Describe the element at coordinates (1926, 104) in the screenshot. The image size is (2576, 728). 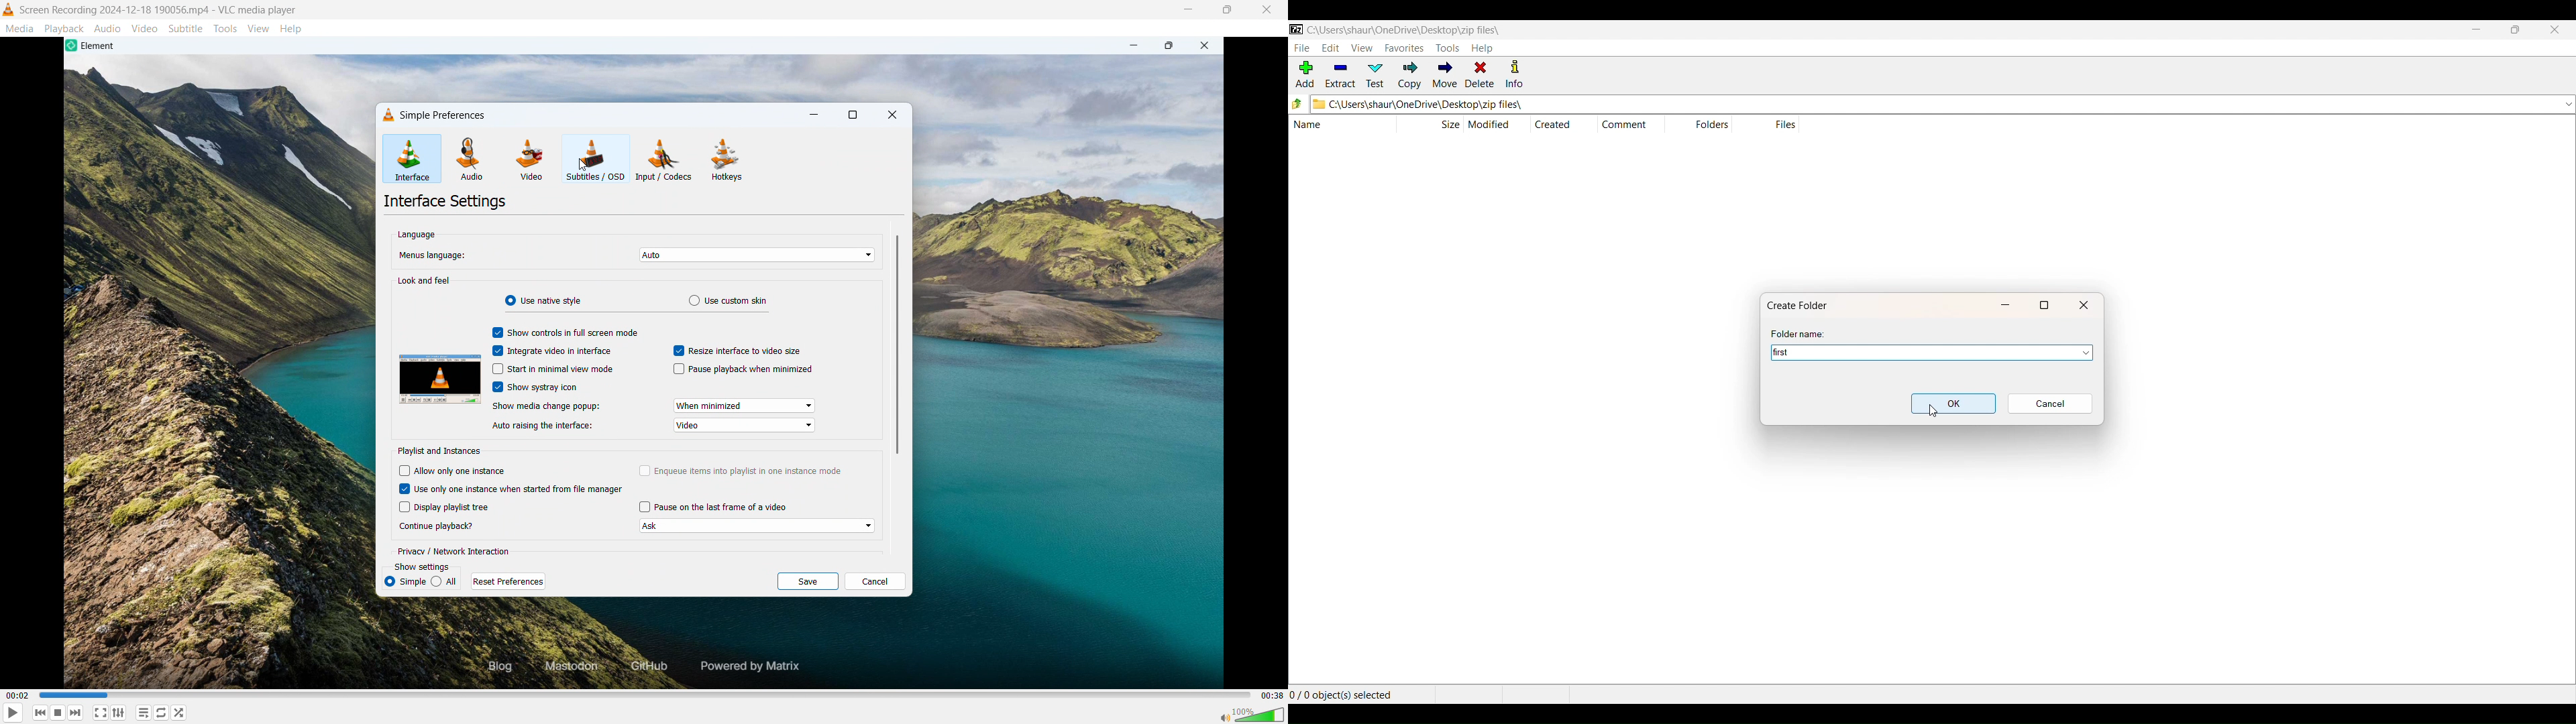
I see `CURRENT FOLDER PATH` at that location.